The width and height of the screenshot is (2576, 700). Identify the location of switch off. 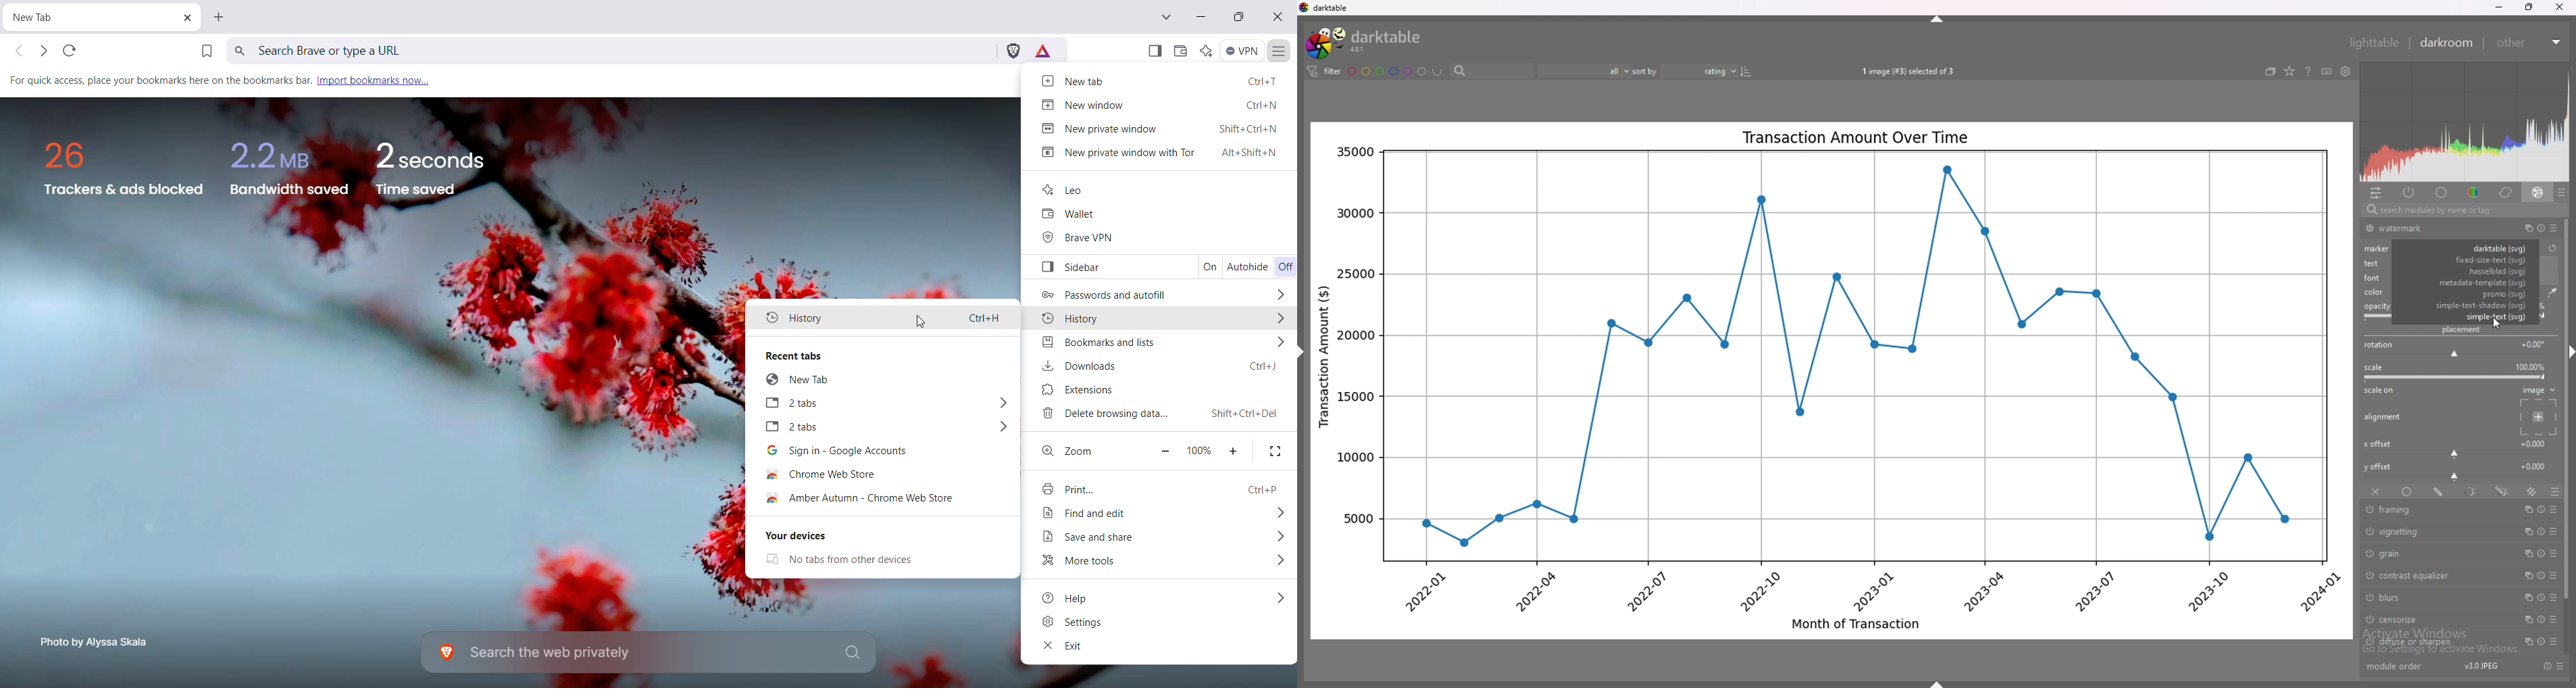
(2368, 621).